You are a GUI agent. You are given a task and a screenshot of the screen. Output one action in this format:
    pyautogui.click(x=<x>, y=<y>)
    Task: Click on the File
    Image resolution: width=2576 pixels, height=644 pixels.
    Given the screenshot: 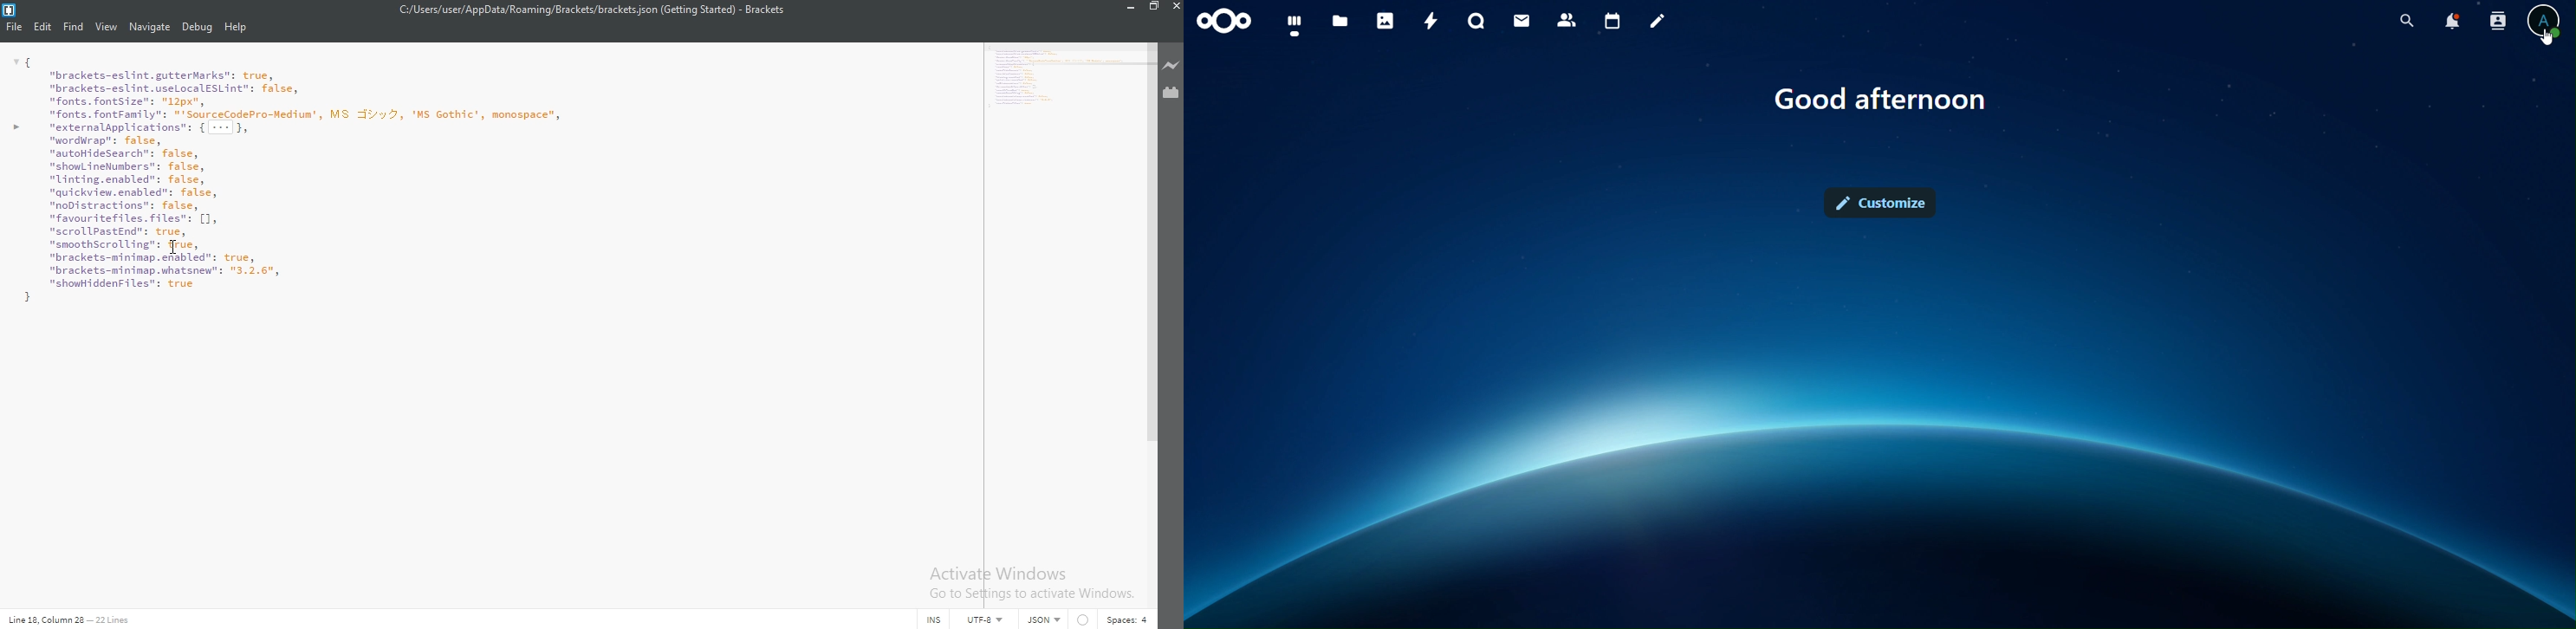 What is the action you would take?
    pyautogui.click(x=12, y=28)
    